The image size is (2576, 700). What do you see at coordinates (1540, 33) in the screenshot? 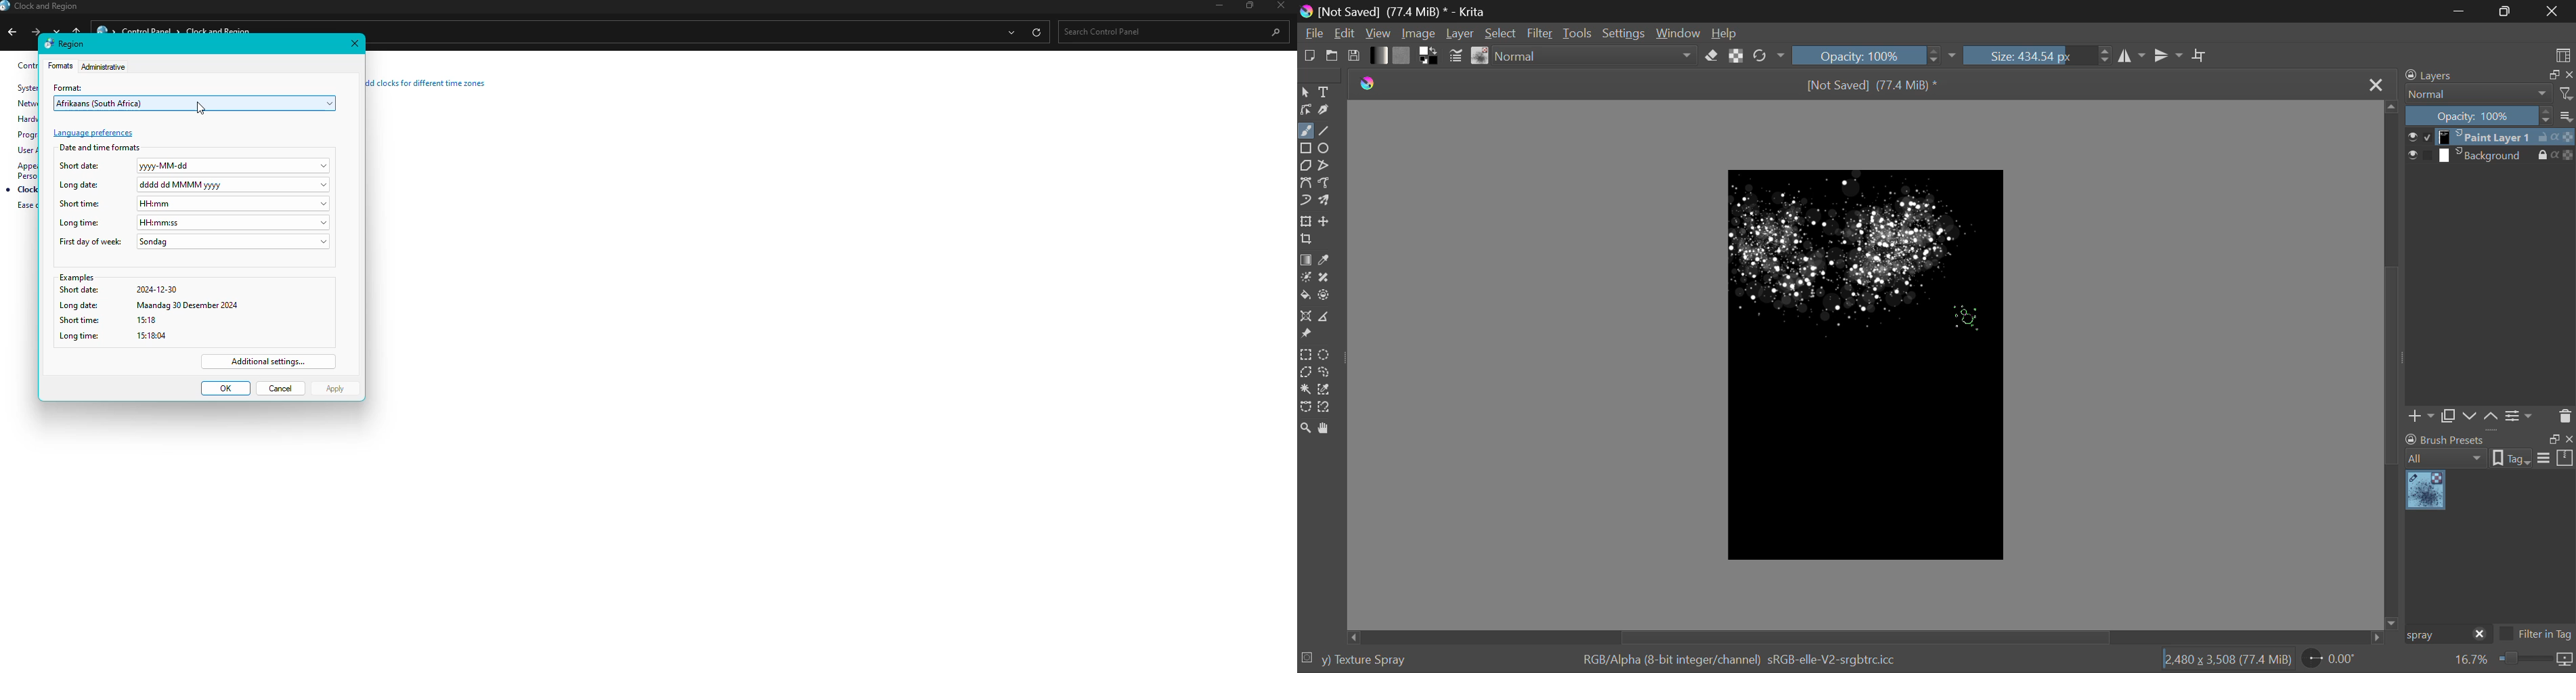
I see `Filter` at bounding box center [1540, 33].